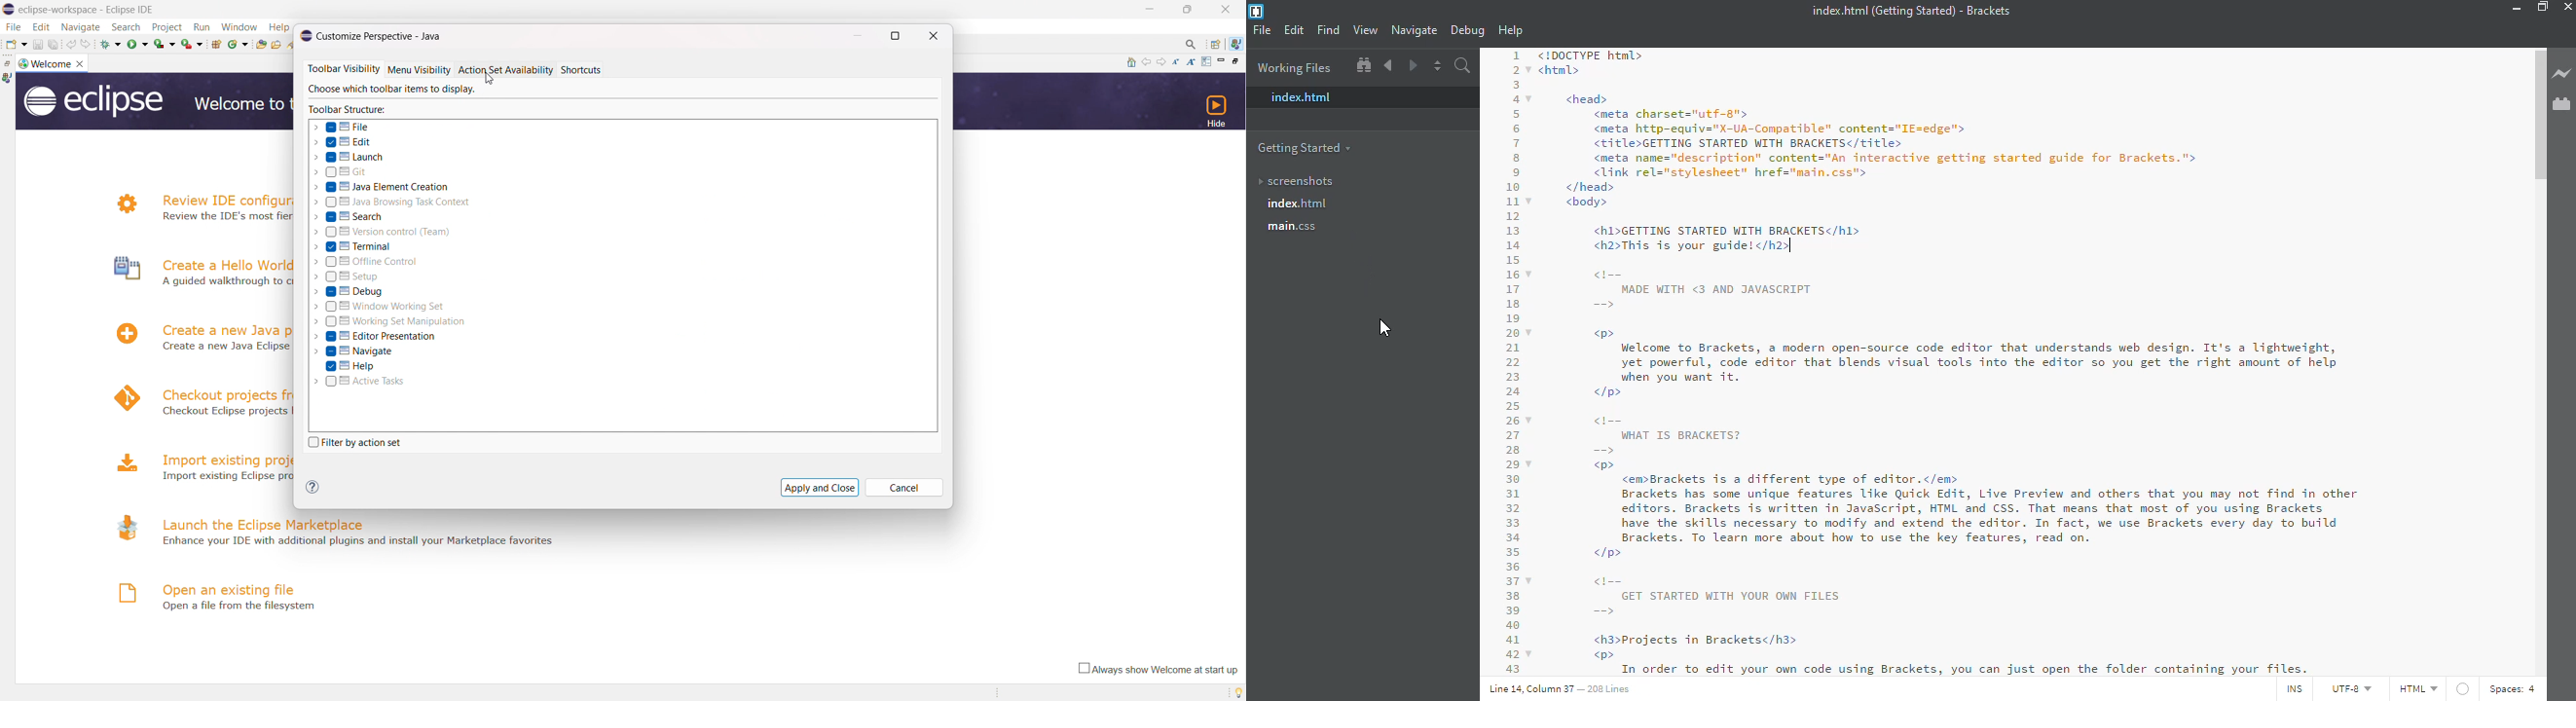 This screenshot has width=2576, height=728. Describe the element at coordinates (1214, 110) in the screenshot. I see `hide` at that location.